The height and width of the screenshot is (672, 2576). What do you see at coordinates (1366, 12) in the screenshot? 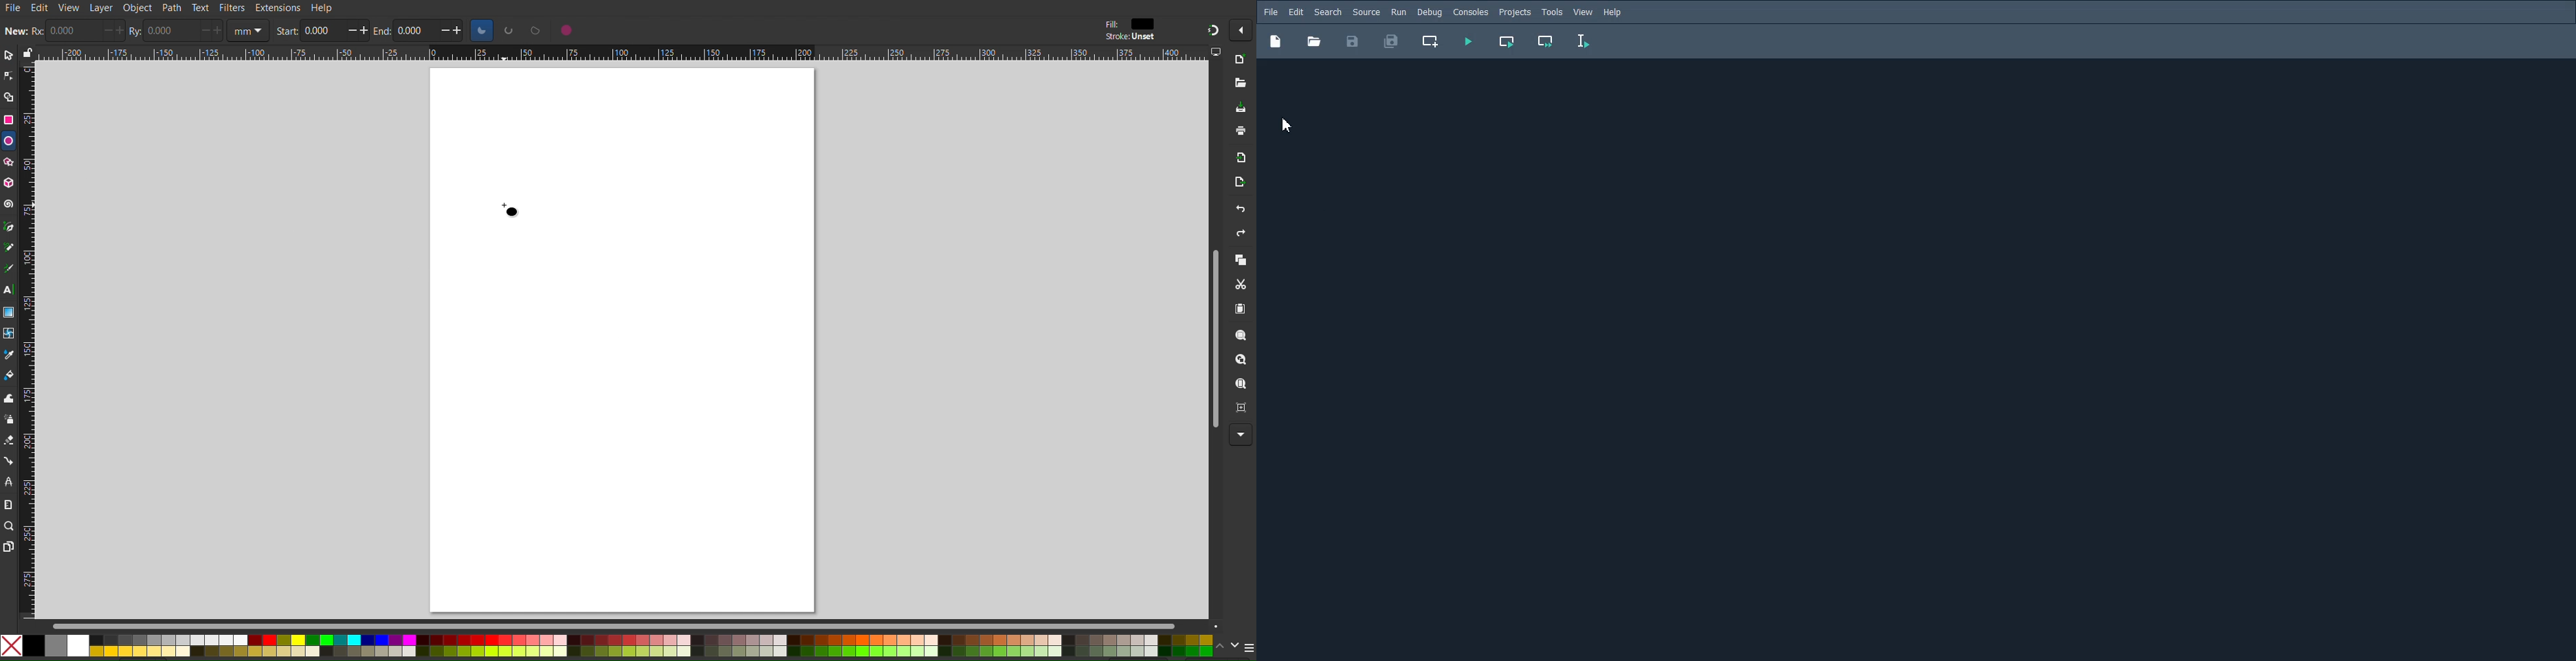
I see `Source` at bounding box center [1366, 12].